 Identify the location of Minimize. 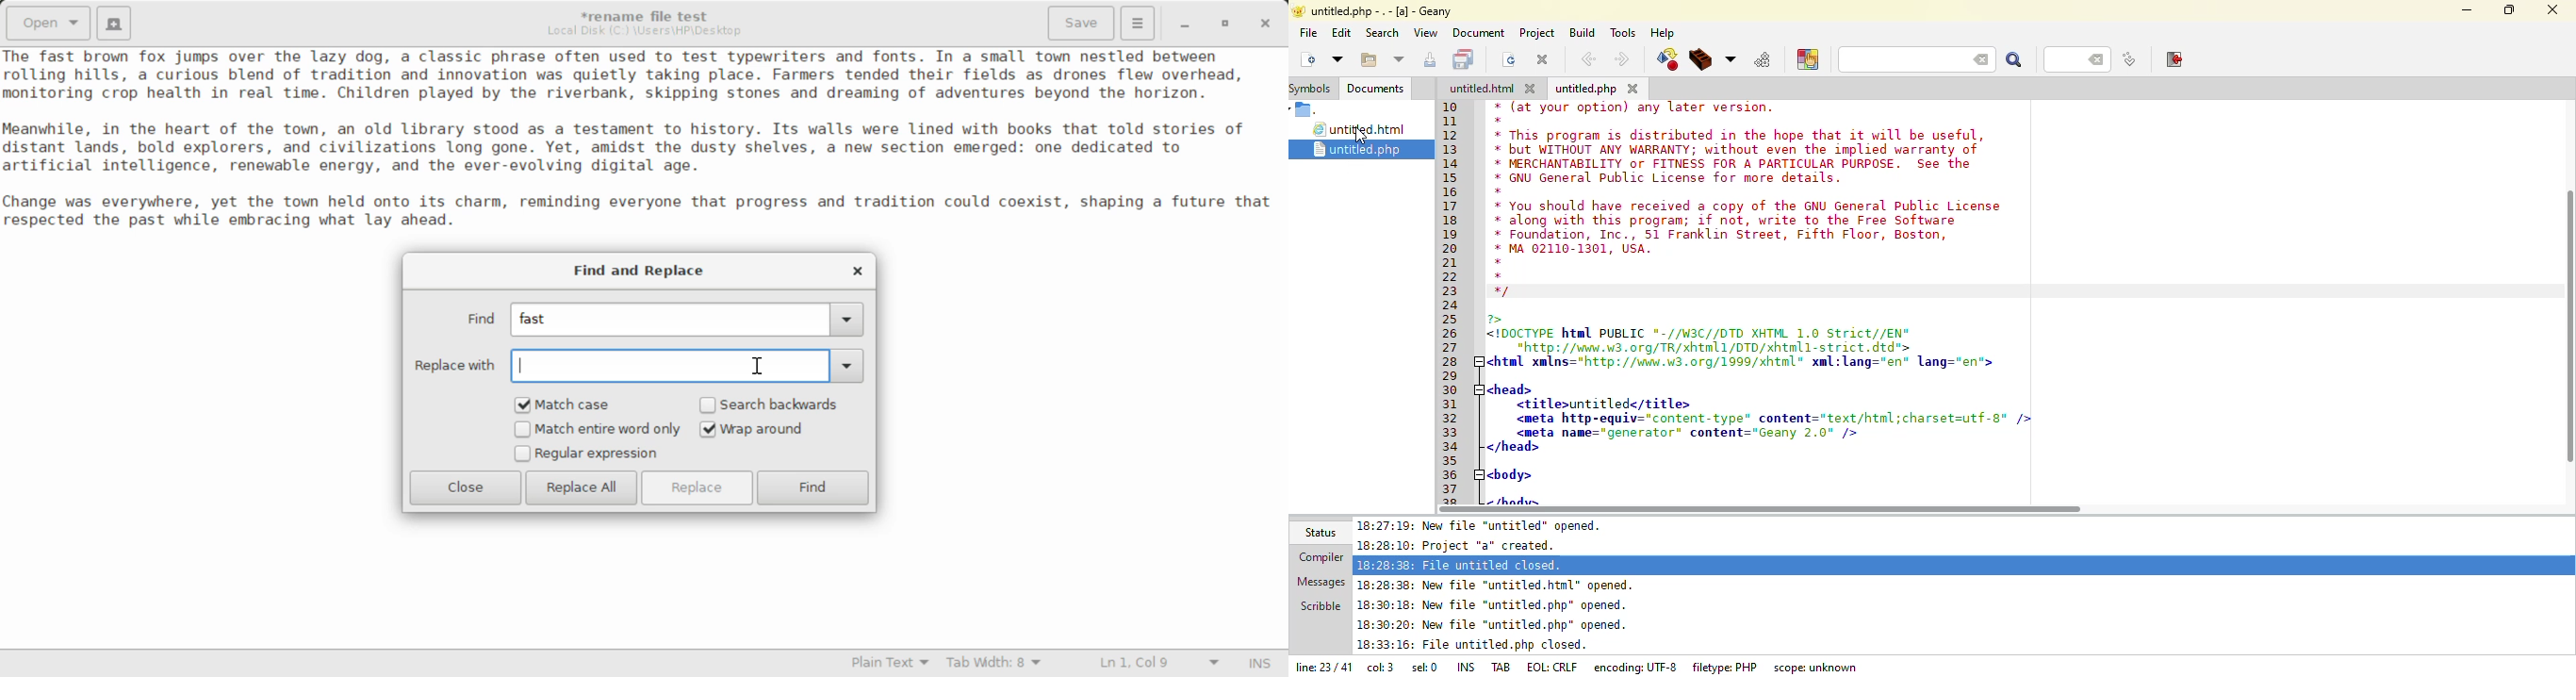
(1227, 23).